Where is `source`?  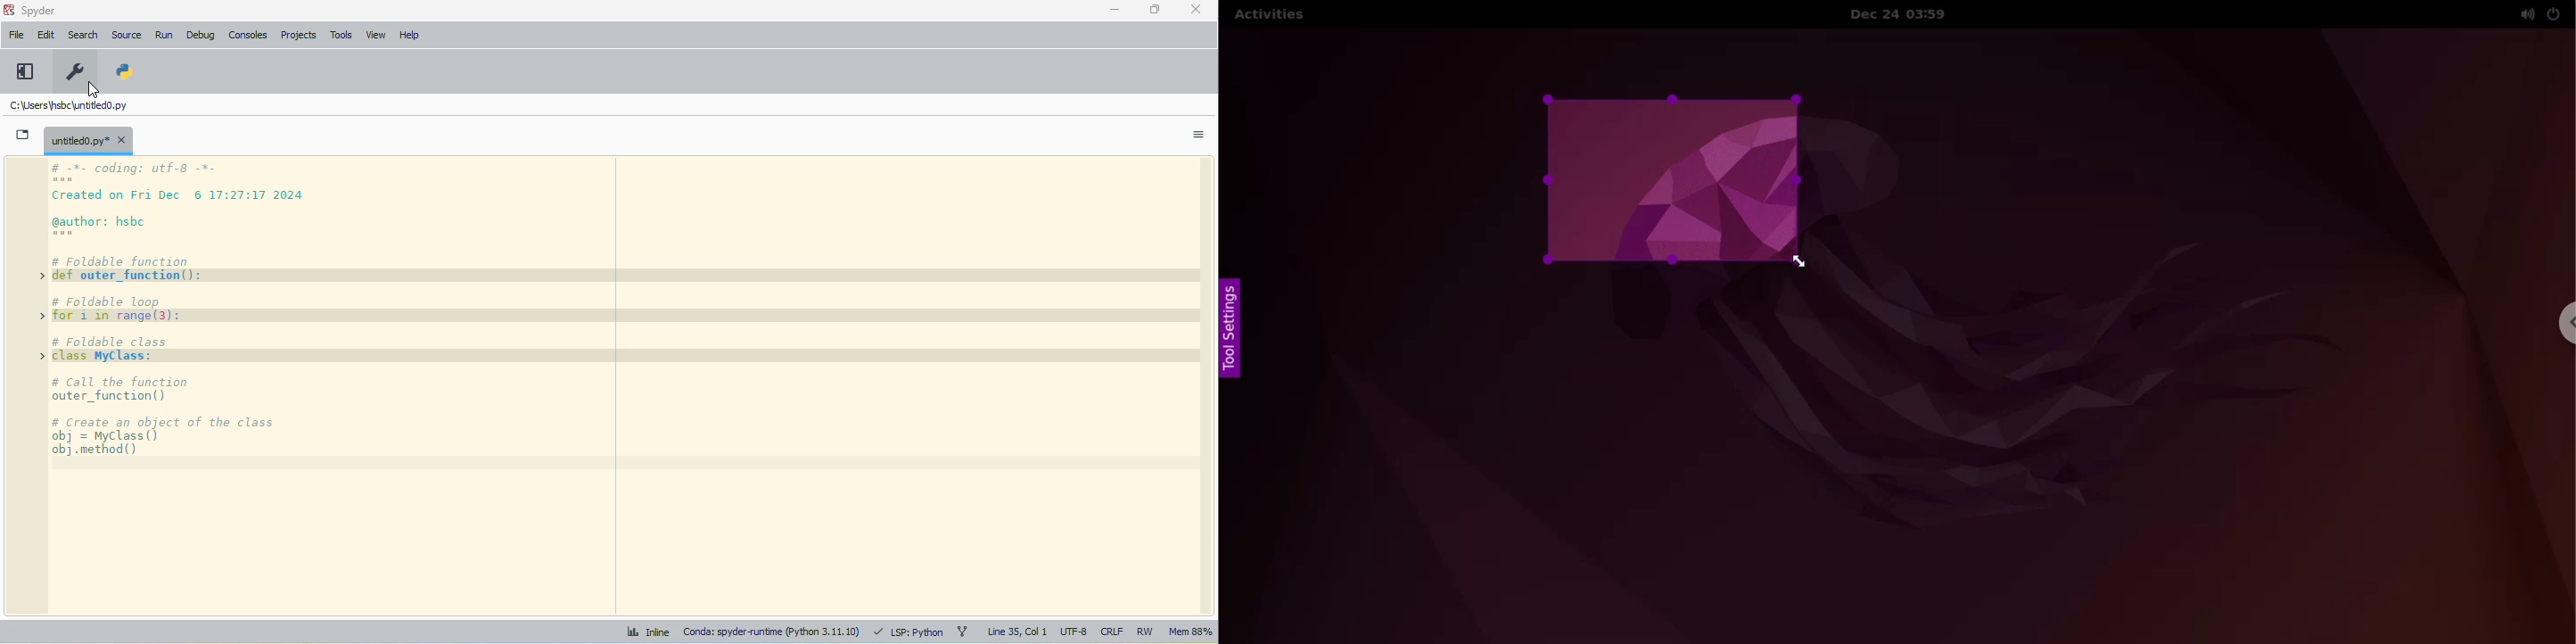
source is located at coordinates (126, 35).